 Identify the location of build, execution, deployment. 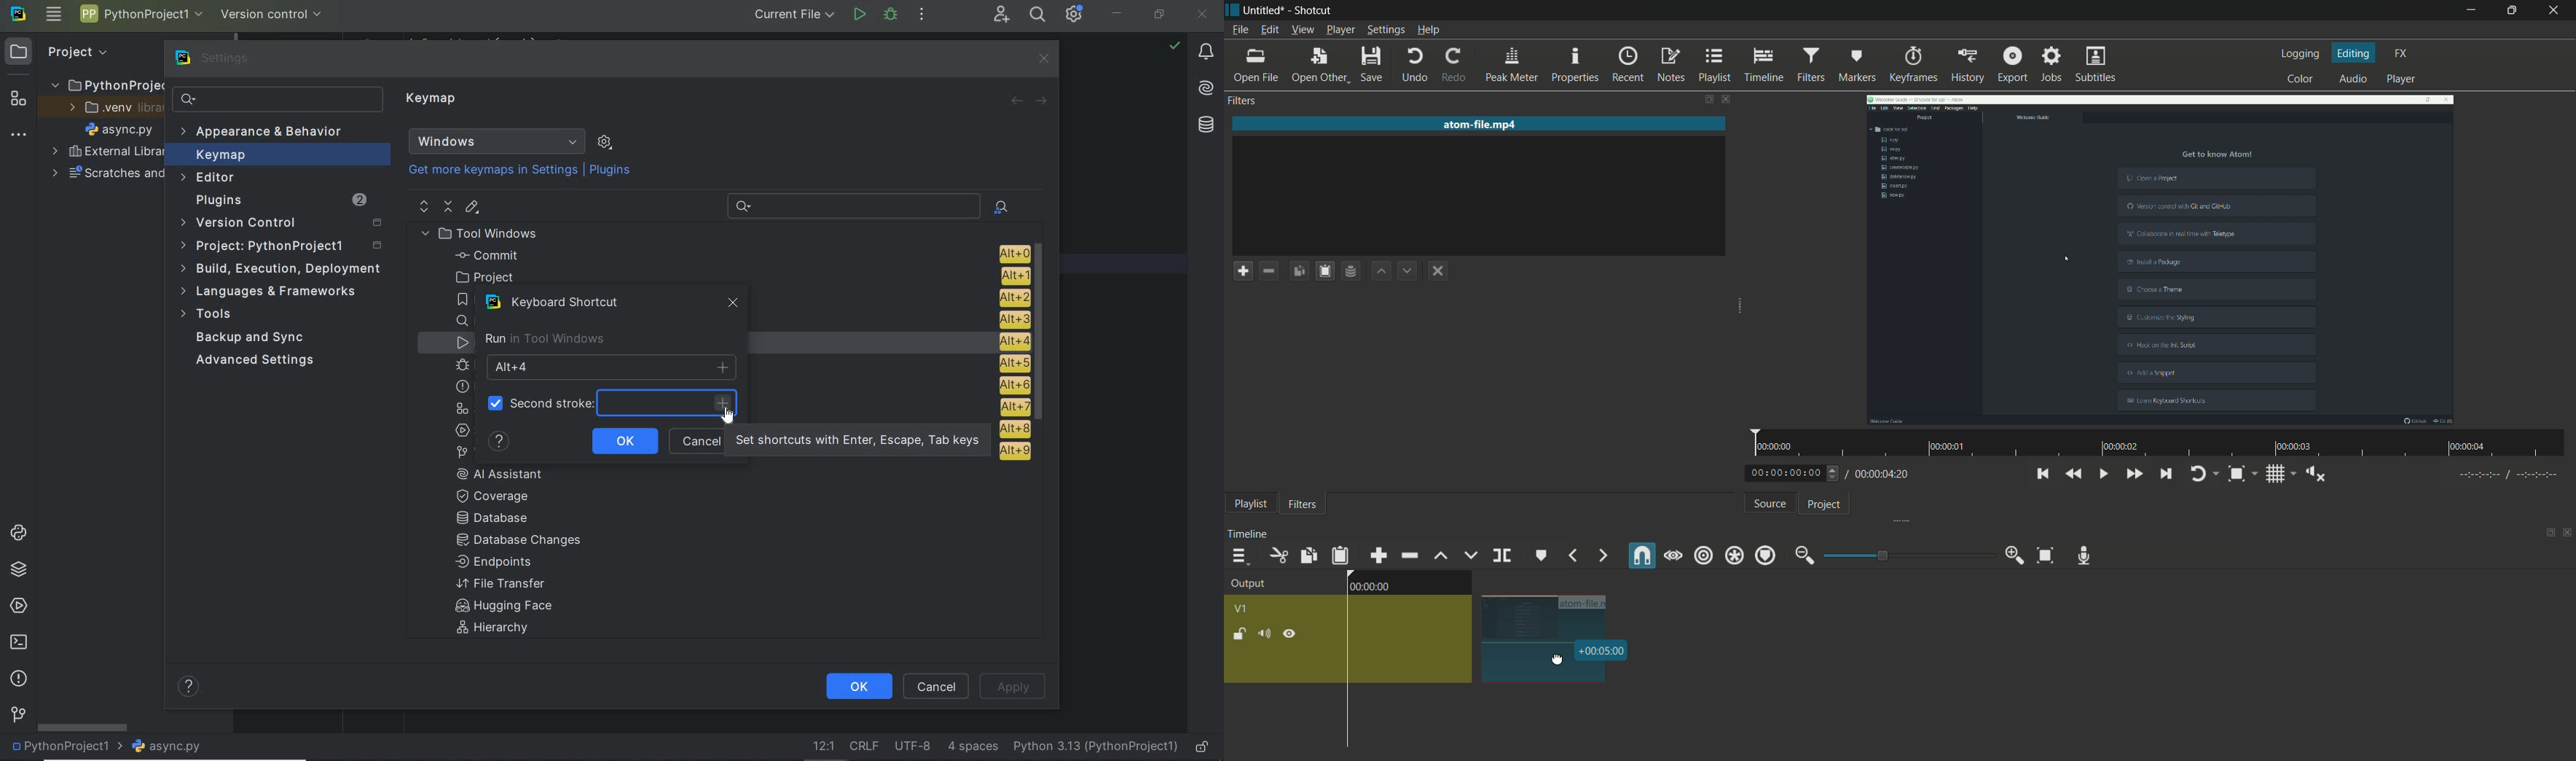
(280, 269).